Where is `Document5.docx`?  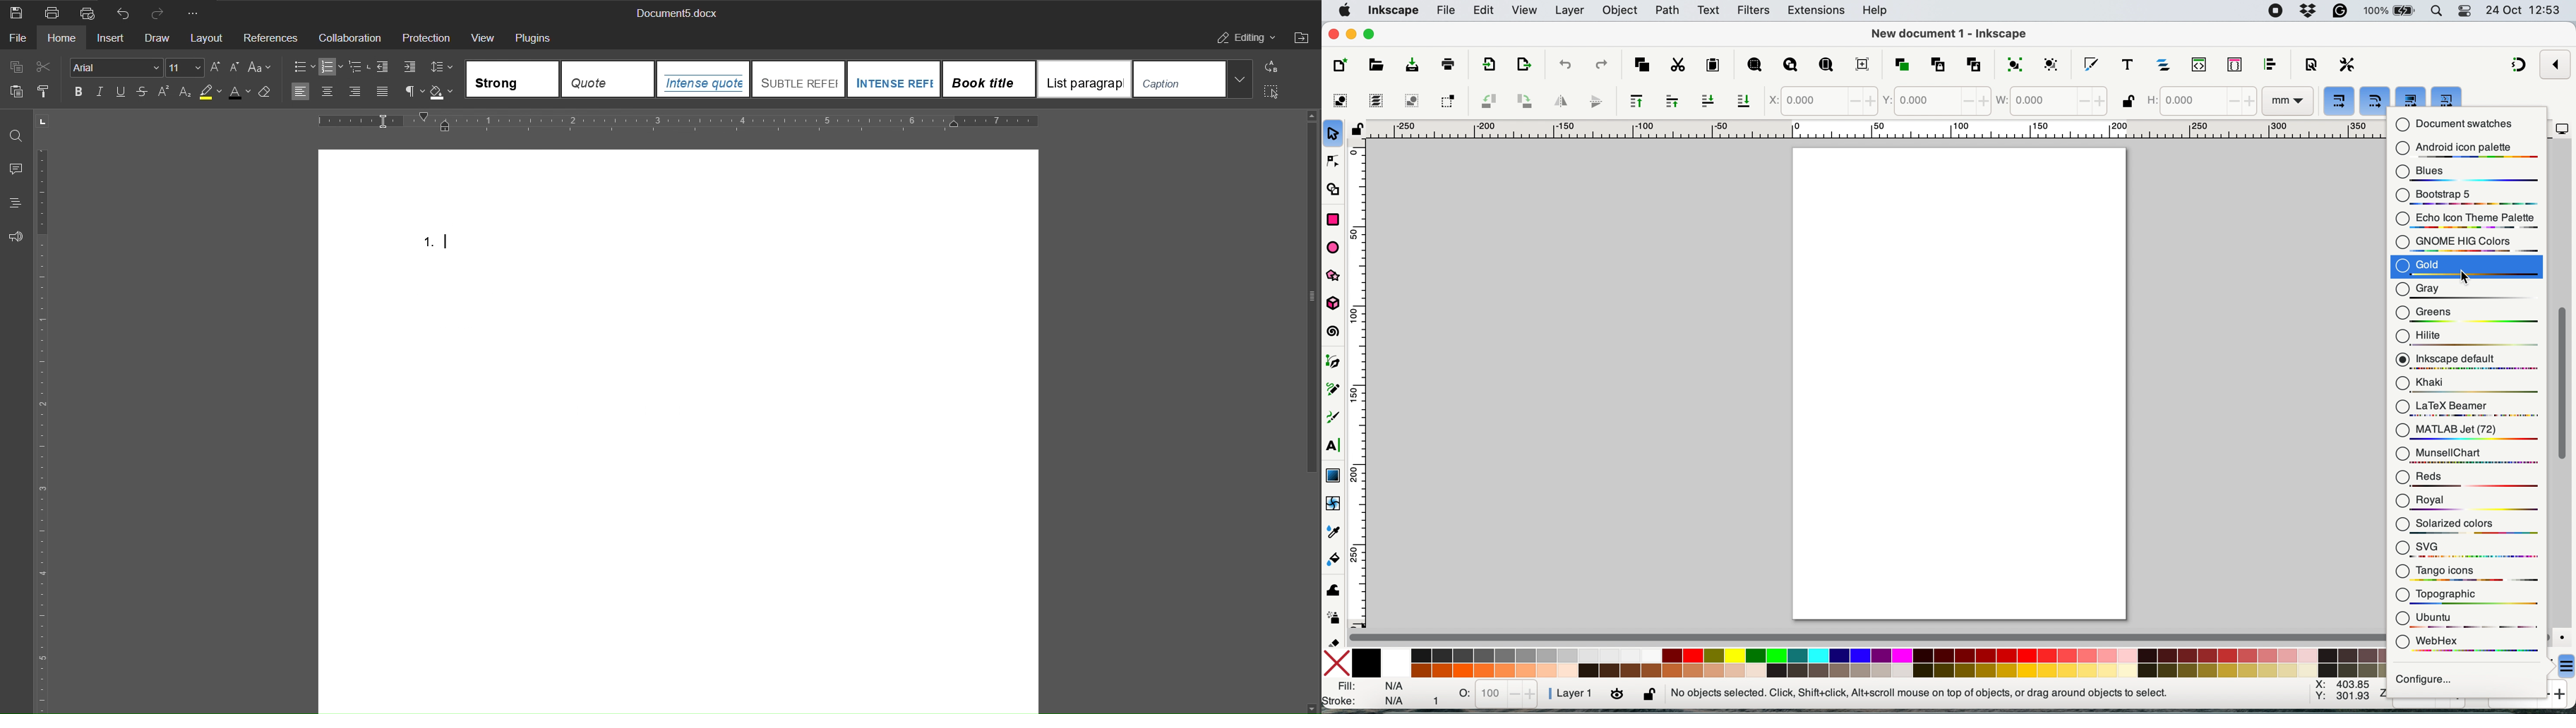
Document5.docx is located at coordinates (673, 13).